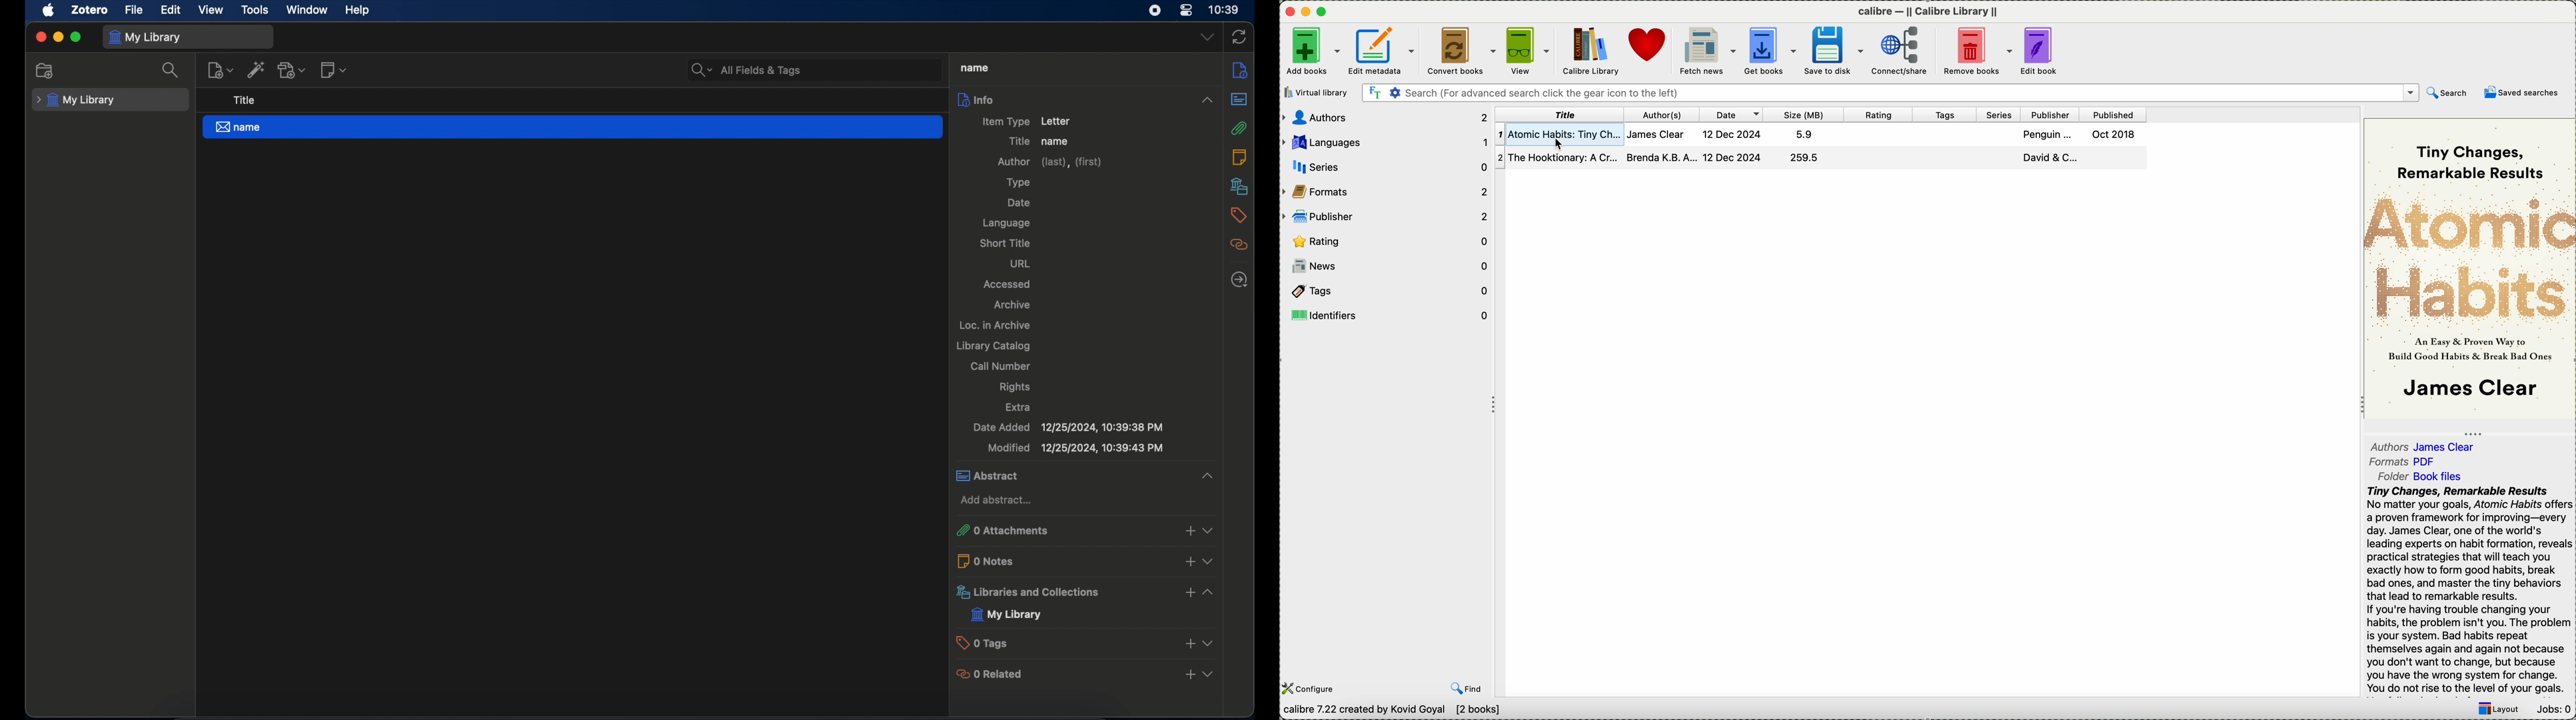 This screenshot has width=2576, height=728. Describe the element at coordinates (2470, 267) in the screenshot. I see `book cover preview Atomic Habits` at that location.